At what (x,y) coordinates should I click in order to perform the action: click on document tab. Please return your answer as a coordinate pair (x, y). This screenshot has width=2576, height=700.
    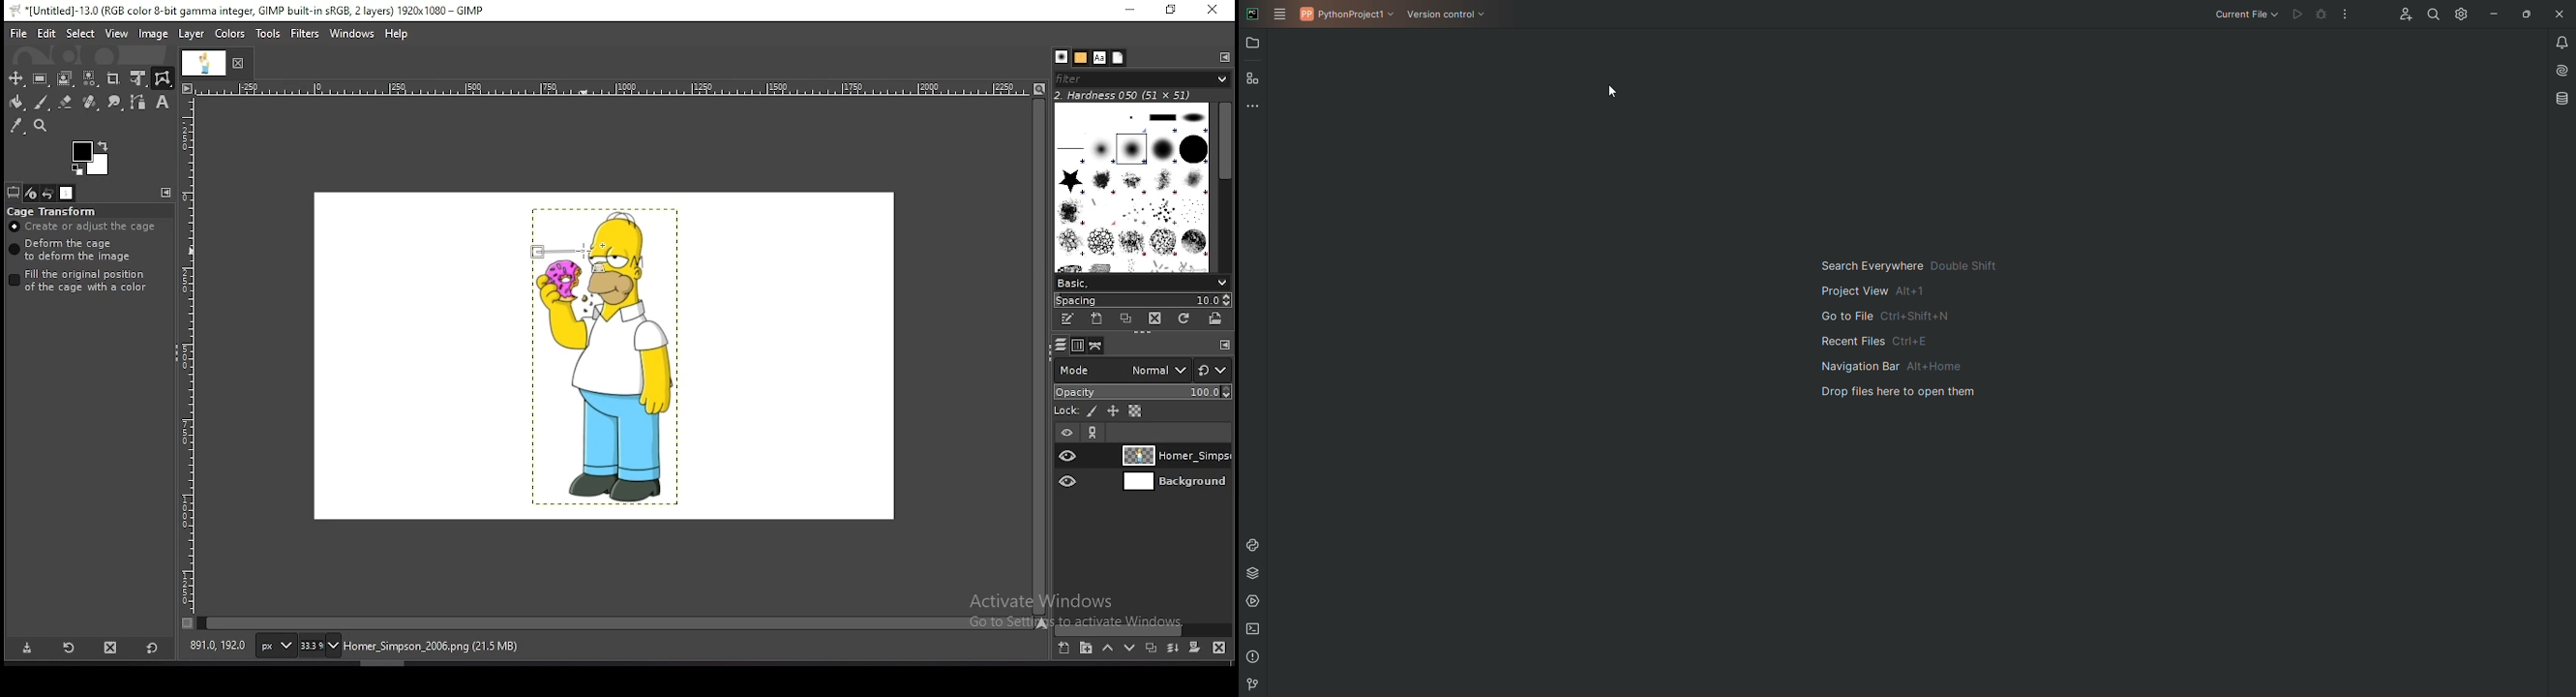
    Looking at the image, I should click on (206, 64).